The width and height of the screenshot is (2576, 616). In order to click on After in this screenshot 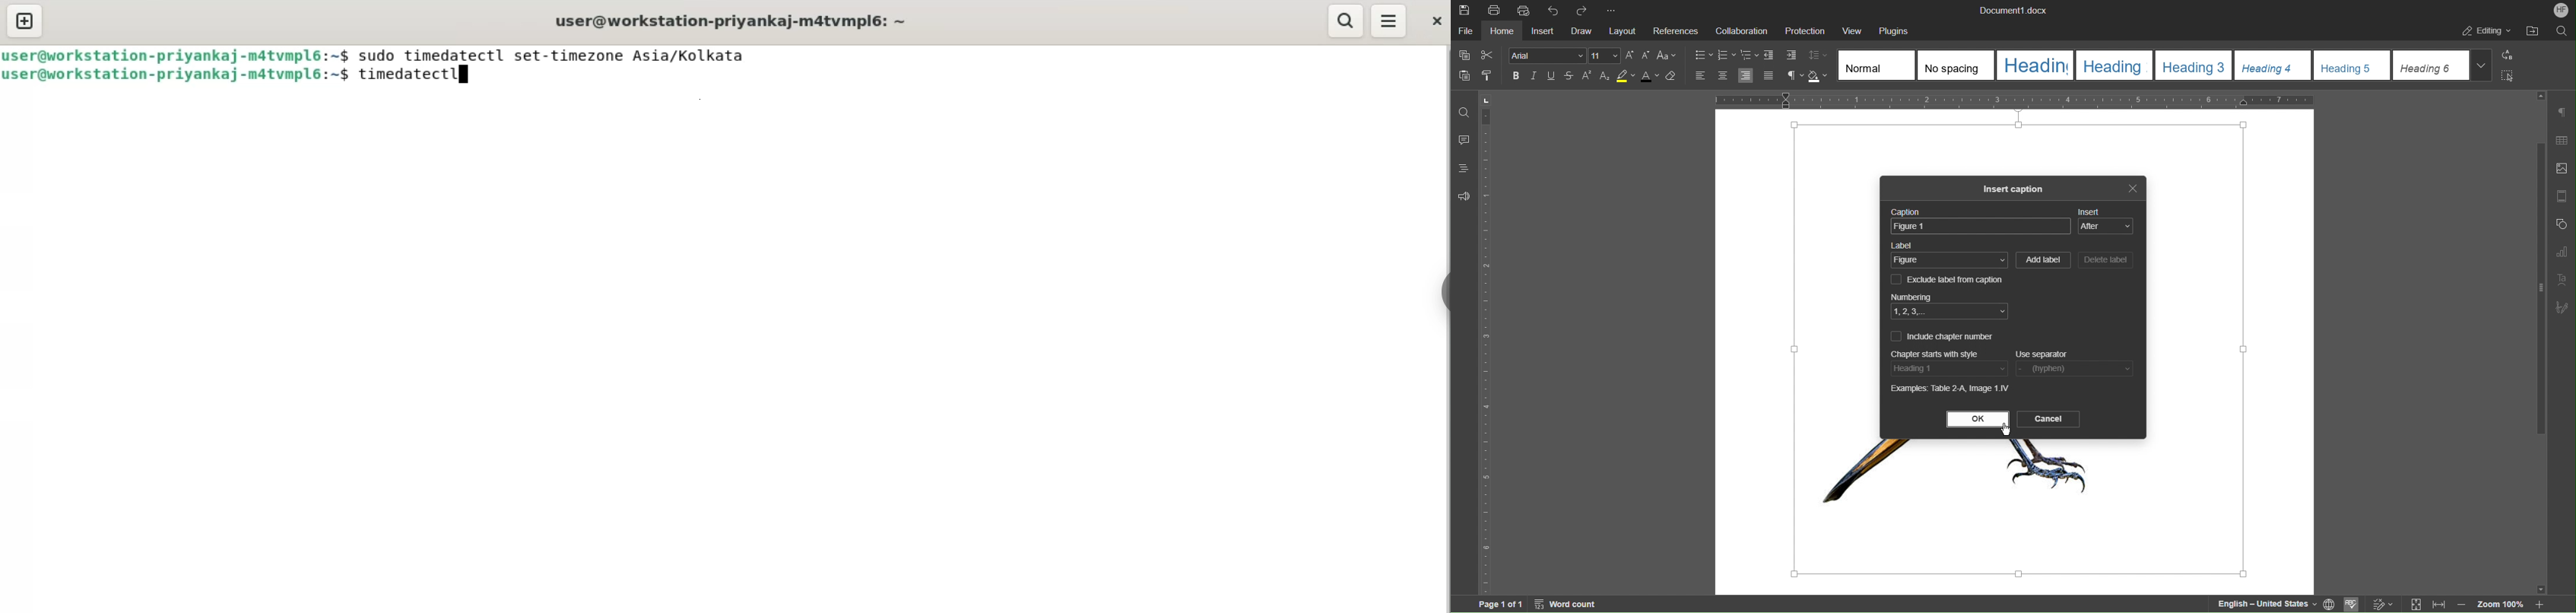, I will do `click(2106, 227)`.